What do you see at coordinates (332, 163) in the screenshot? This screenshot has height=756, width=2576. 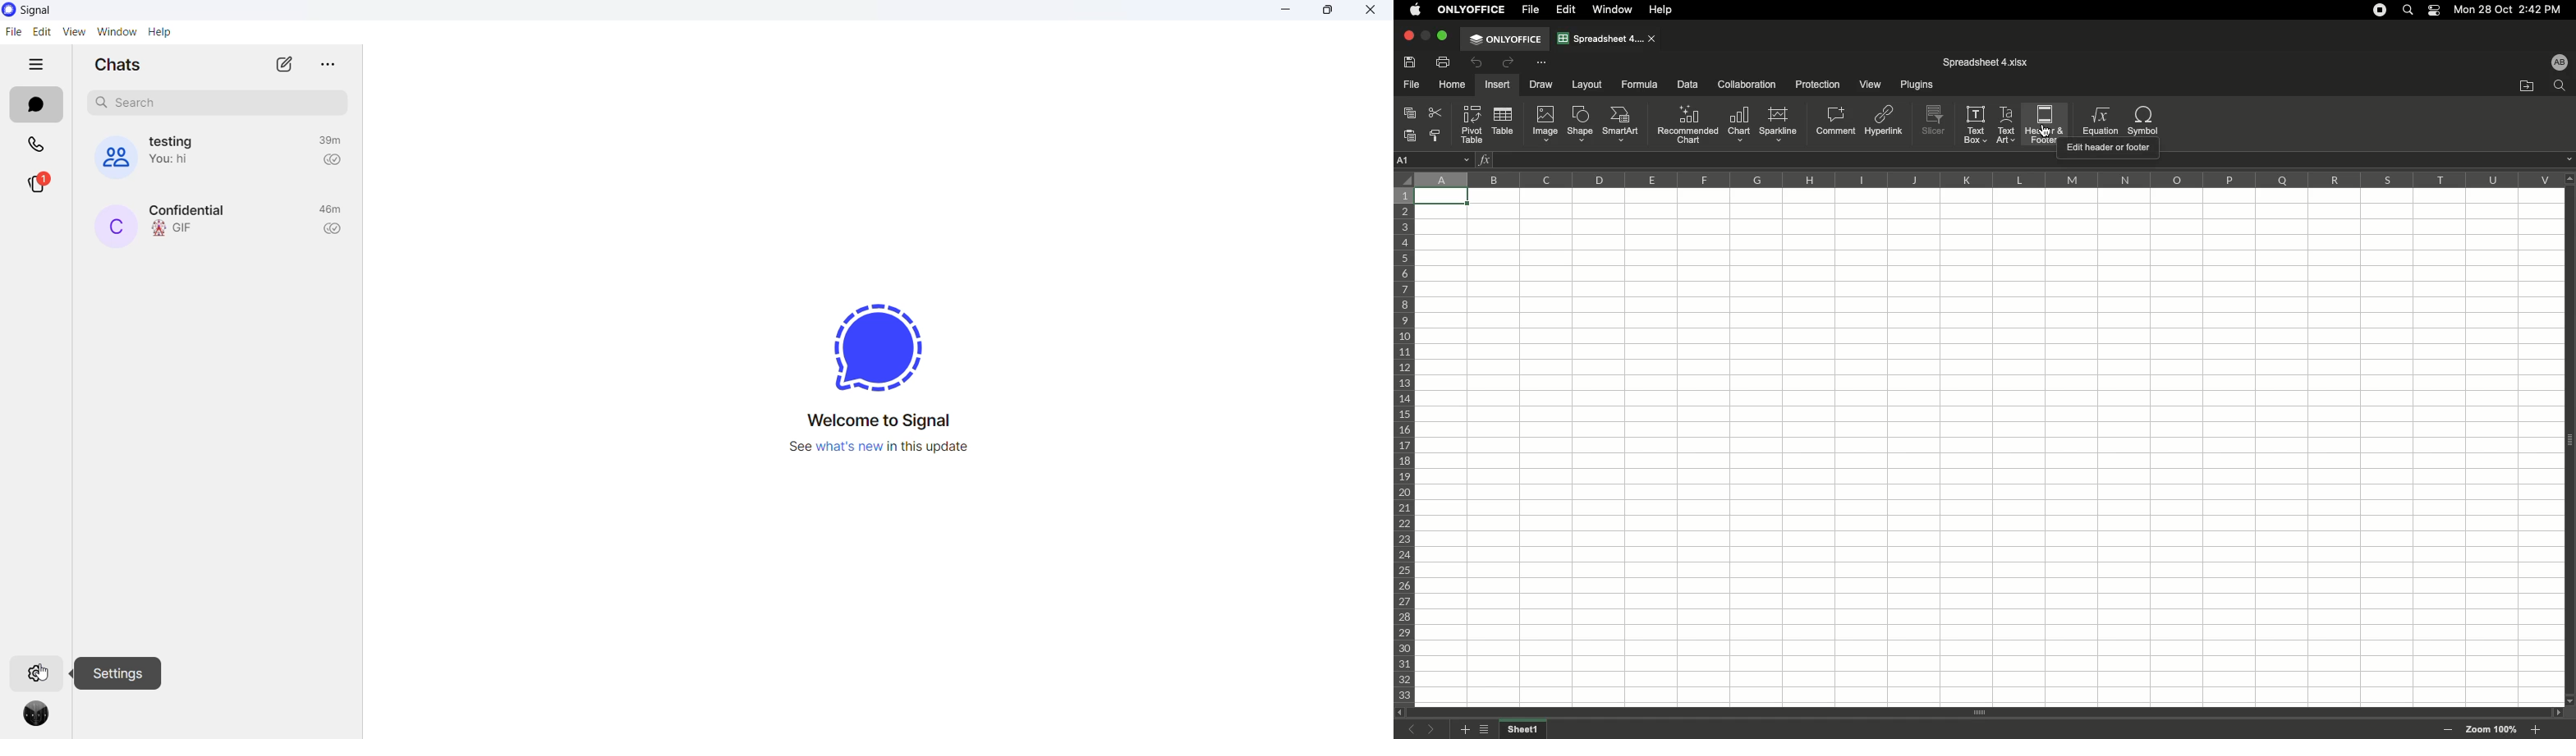 I see `read recipient` at bounding box center [332, 163].